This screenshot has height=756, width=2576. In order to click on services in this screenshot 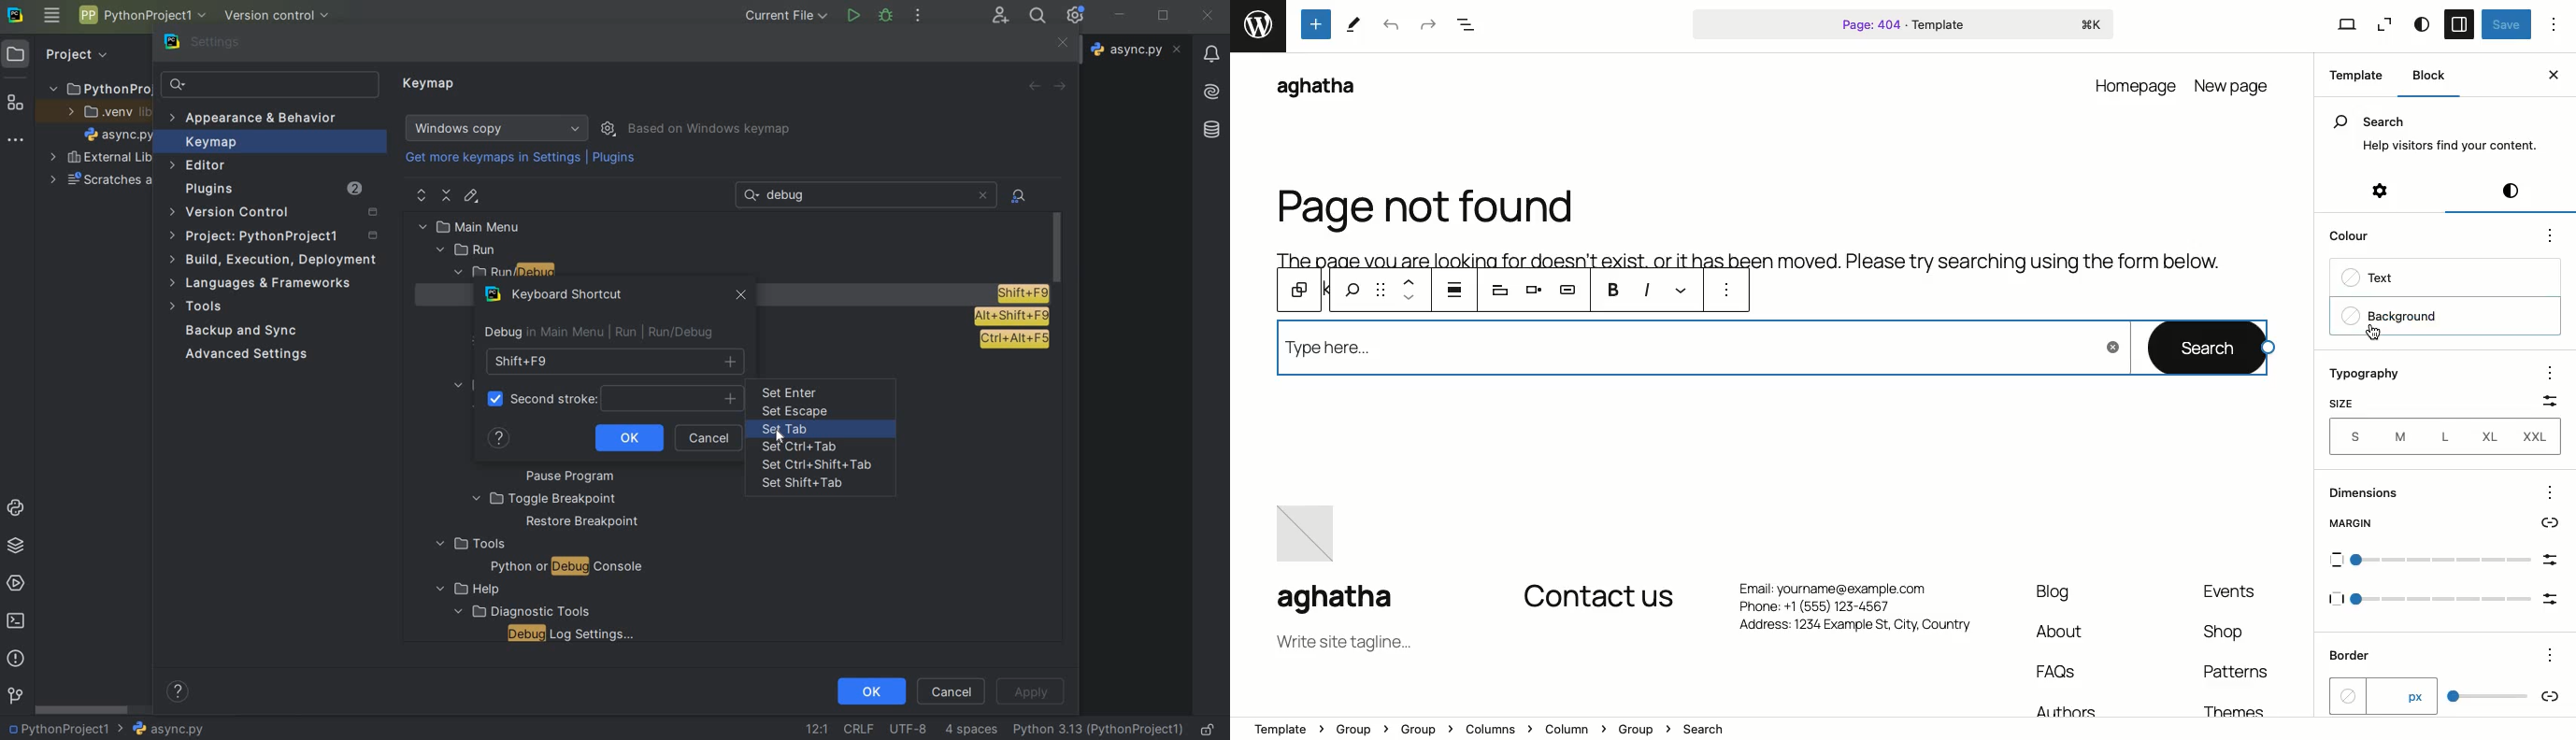, I will do `click(17, 583)`.